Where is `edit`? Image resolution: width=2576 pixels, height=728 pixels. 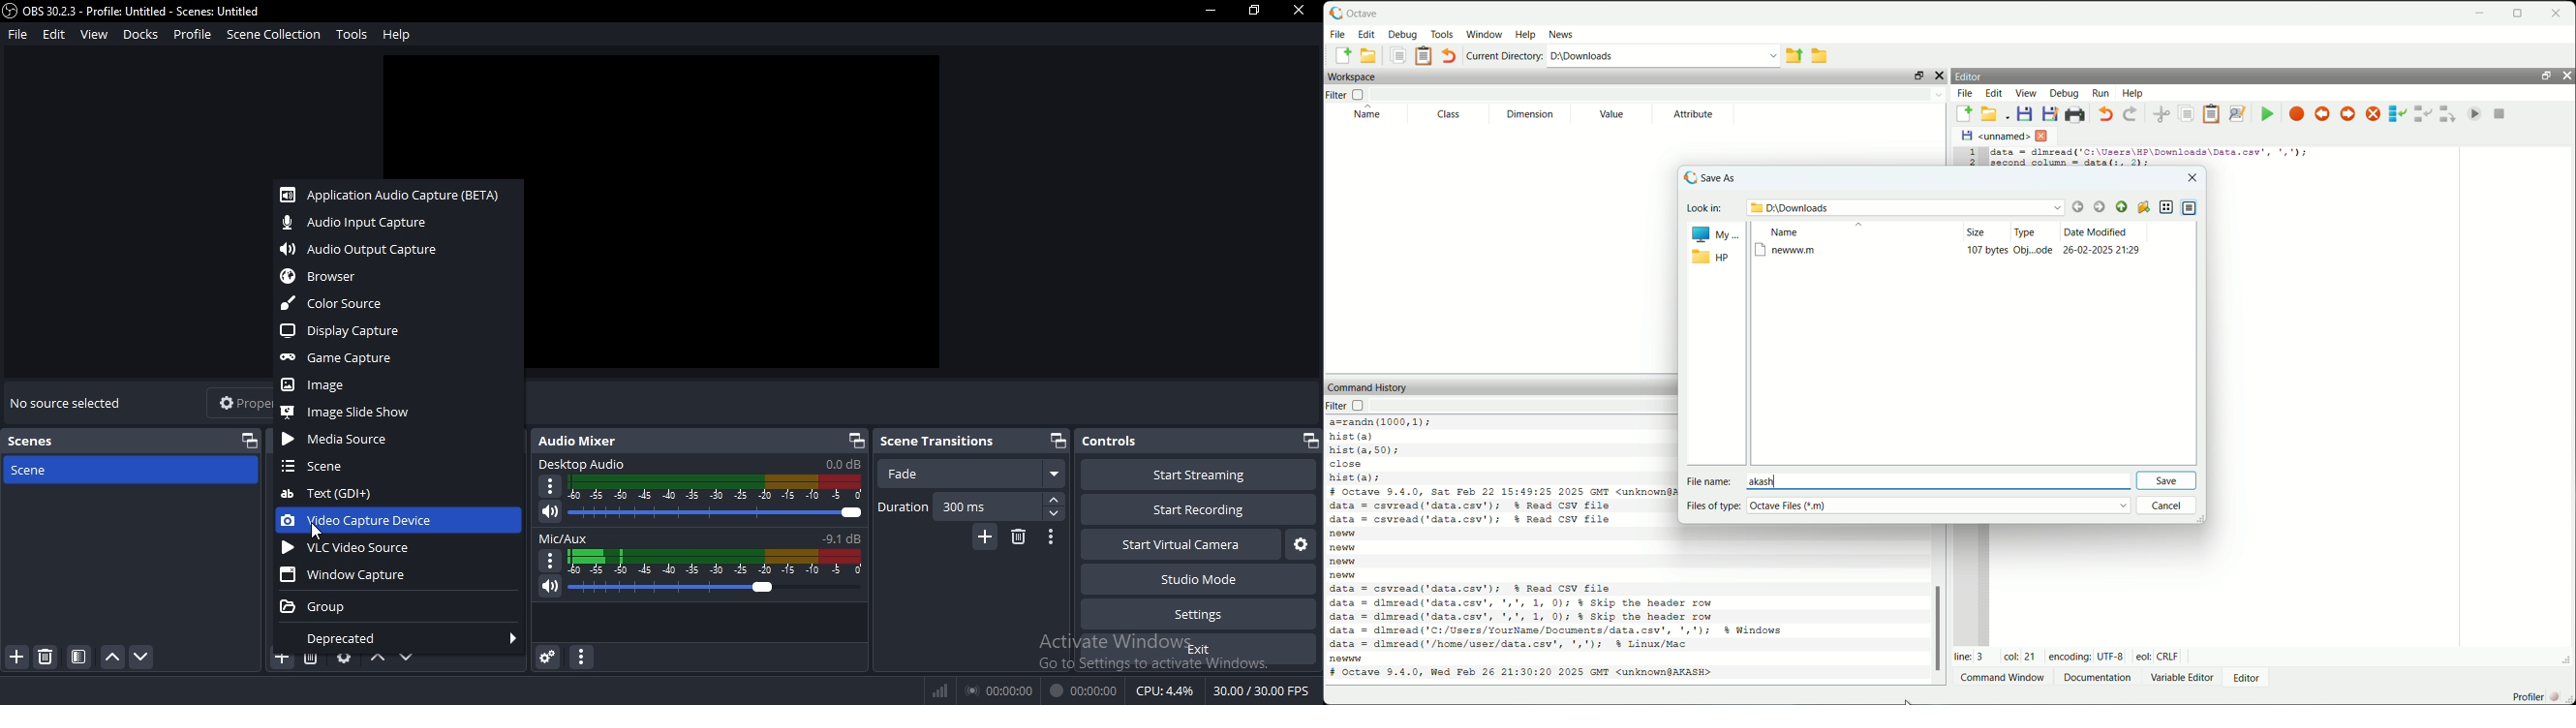 edit is located at coordinates (1366, 33).